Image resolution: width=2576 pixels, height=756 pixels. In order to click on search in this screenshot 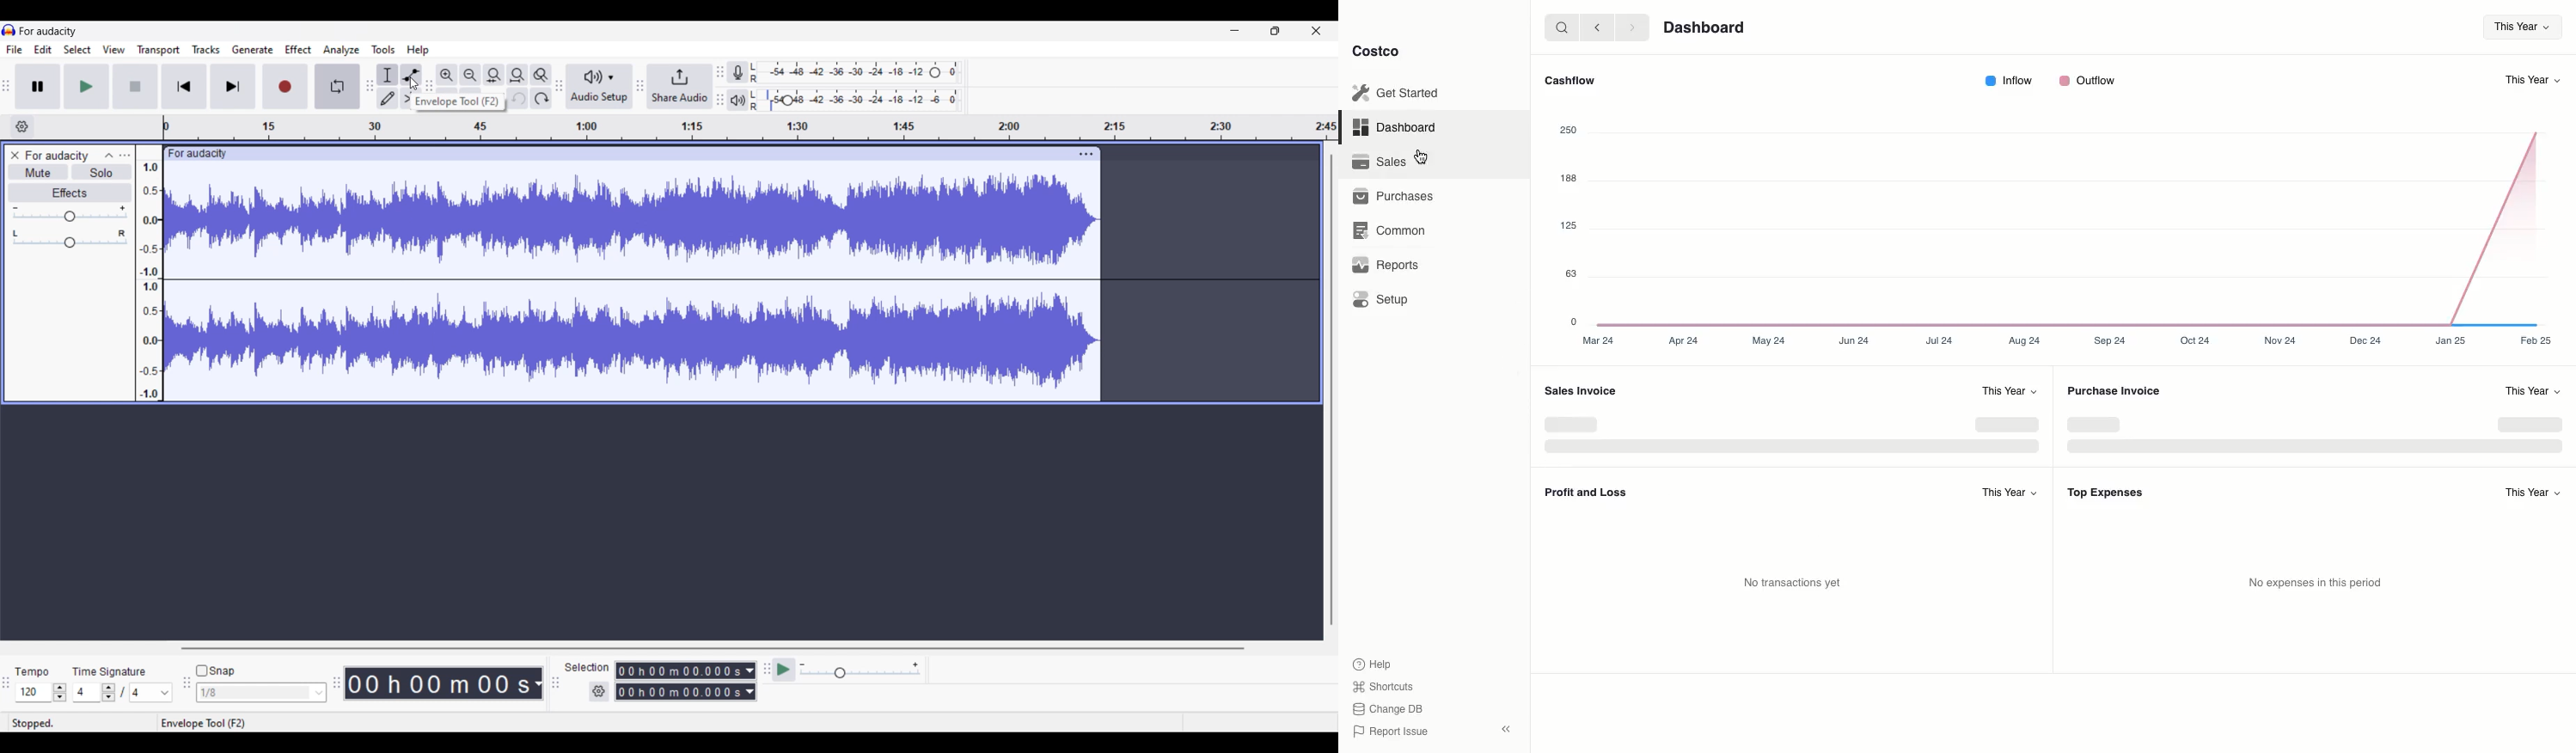, I will do `click(1558, 27)`.